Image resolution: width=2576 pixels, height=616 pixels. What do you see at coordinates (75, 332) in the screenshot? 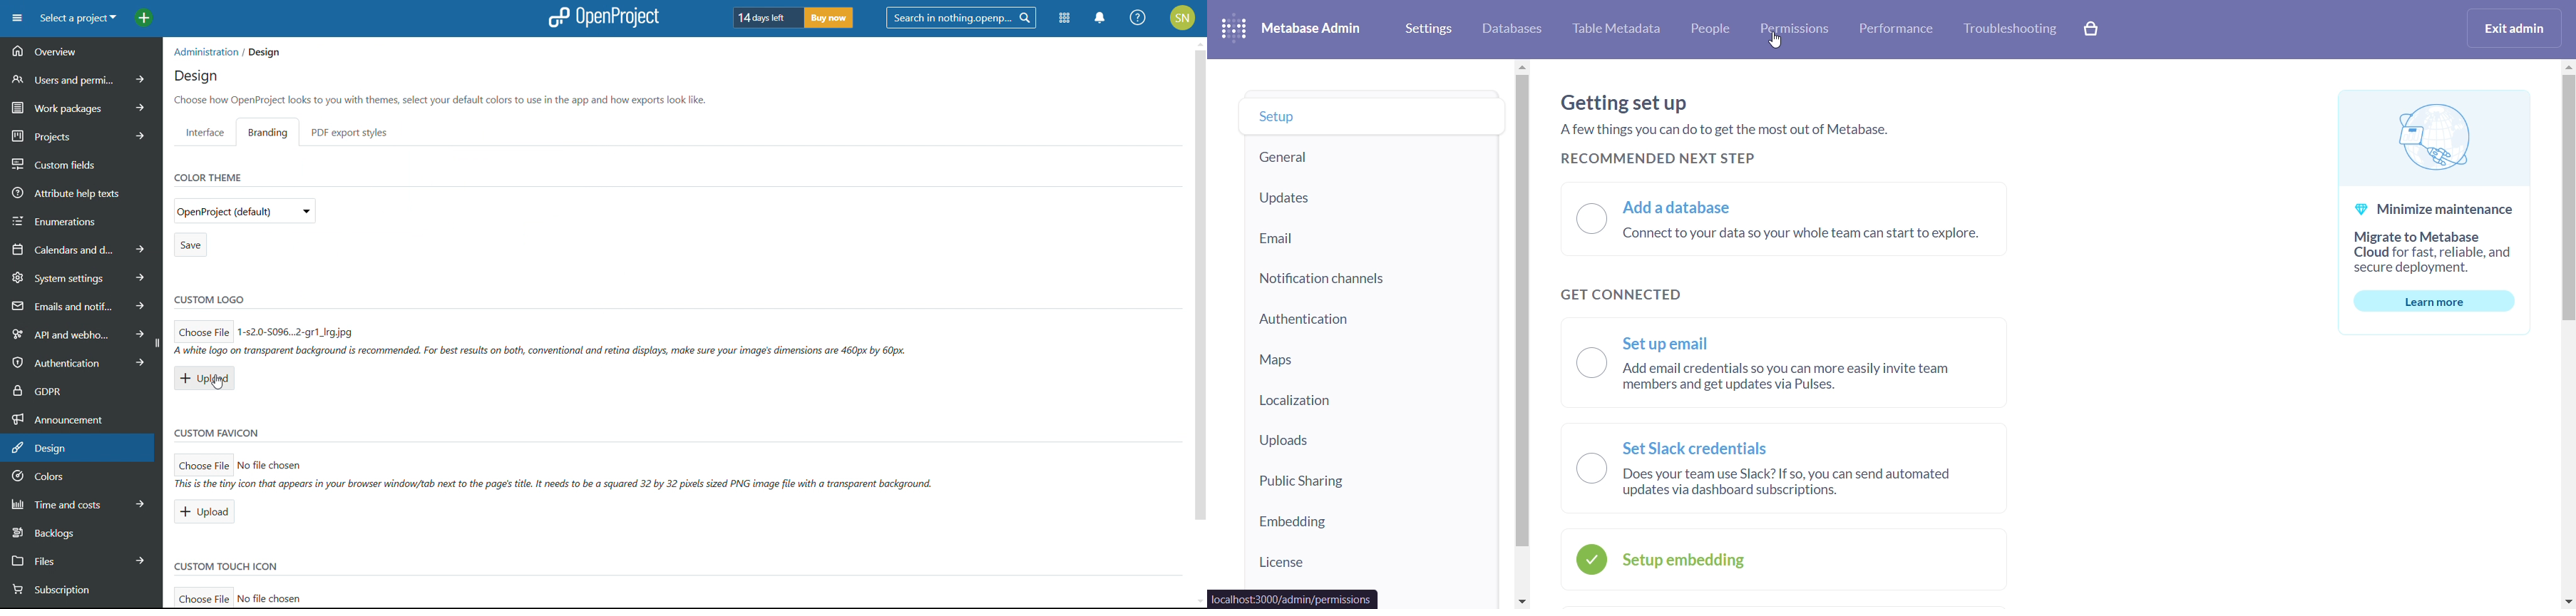
I see `api and webhooks` at bounding box center [75, 332].